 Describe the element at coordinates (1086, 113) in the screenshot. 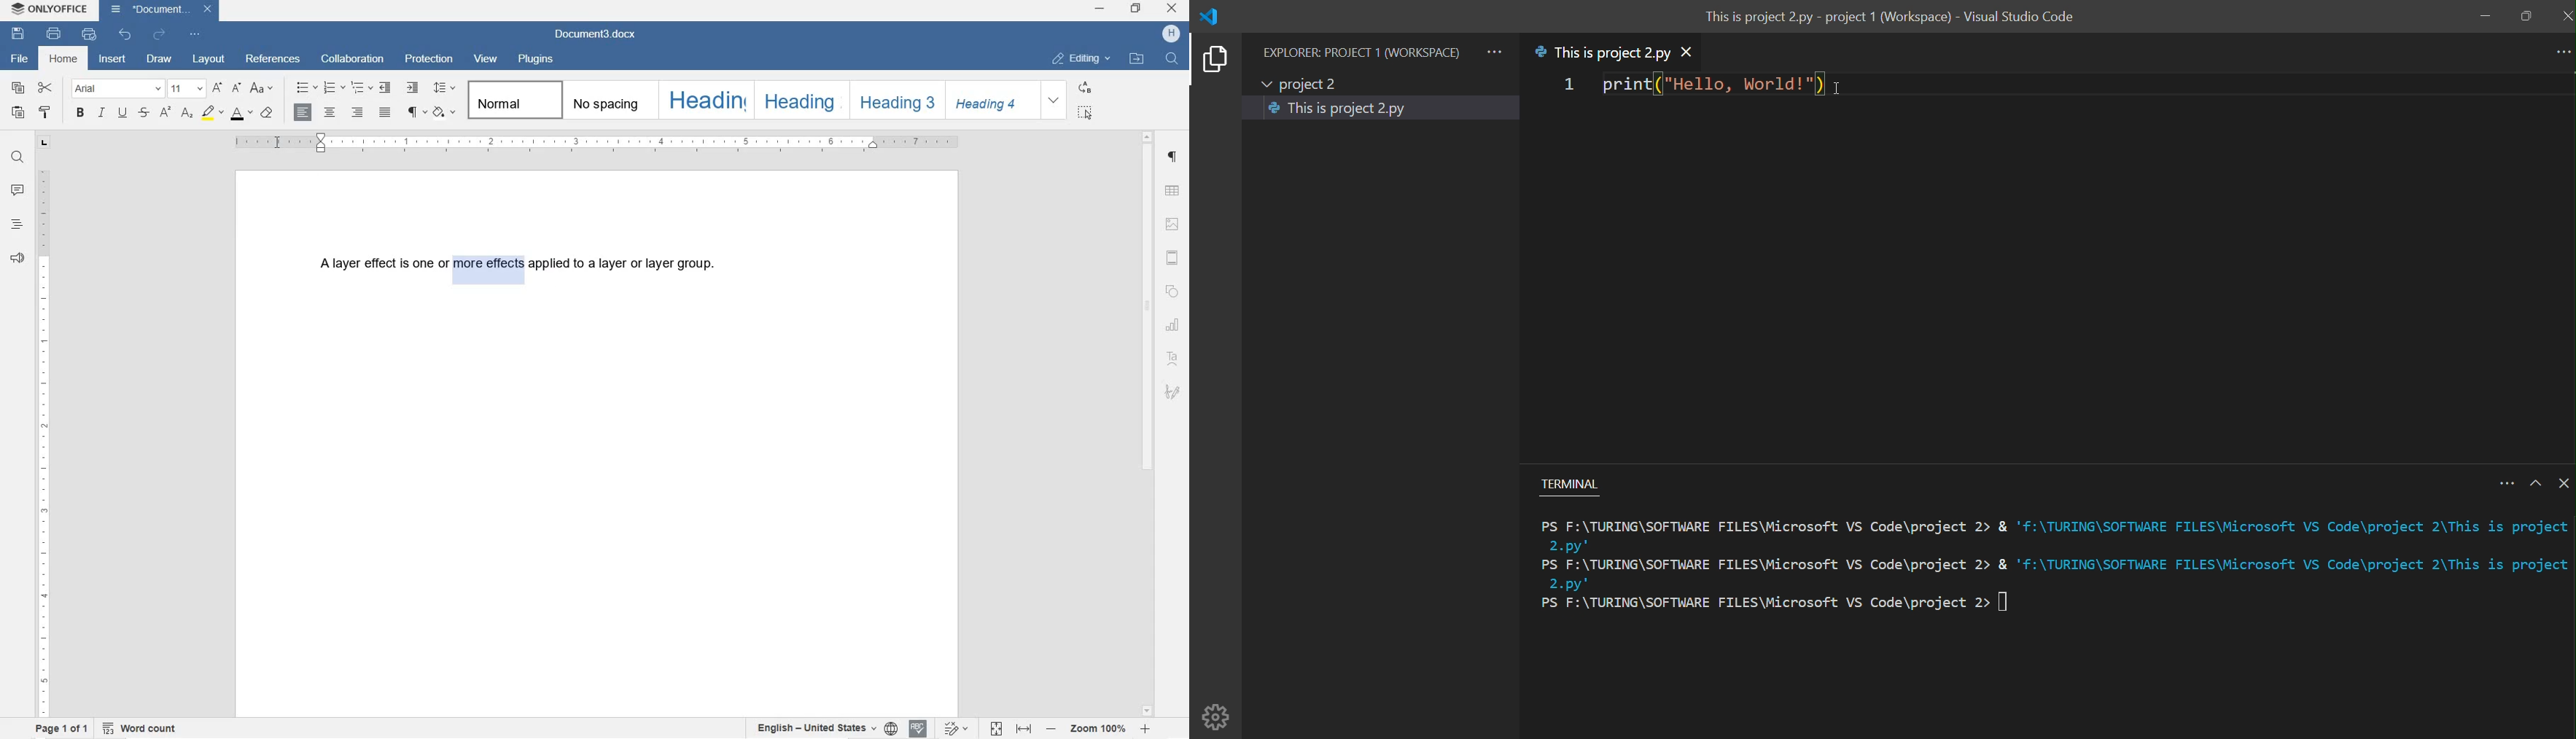

I see `SELECT ALL` at that location.